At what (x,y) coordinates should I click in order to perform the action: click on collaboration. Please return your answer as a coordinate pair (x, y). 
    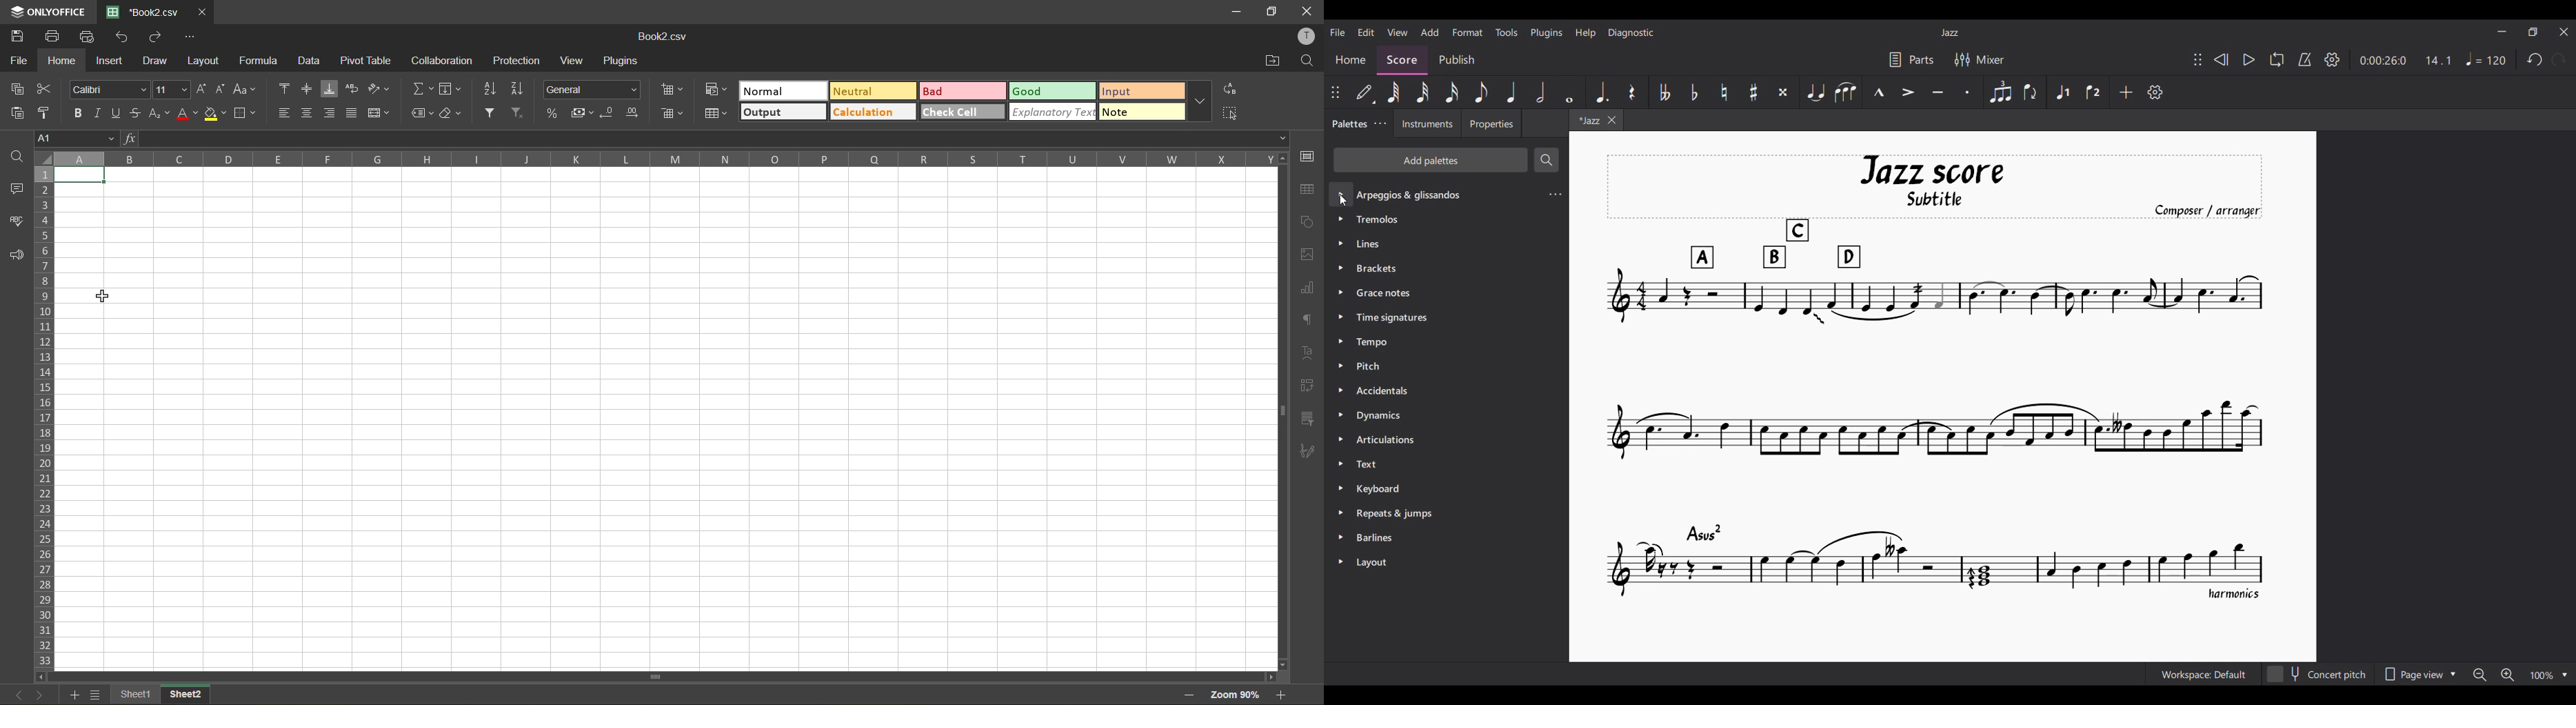
    Looking at the image, I should click on (443, 61).